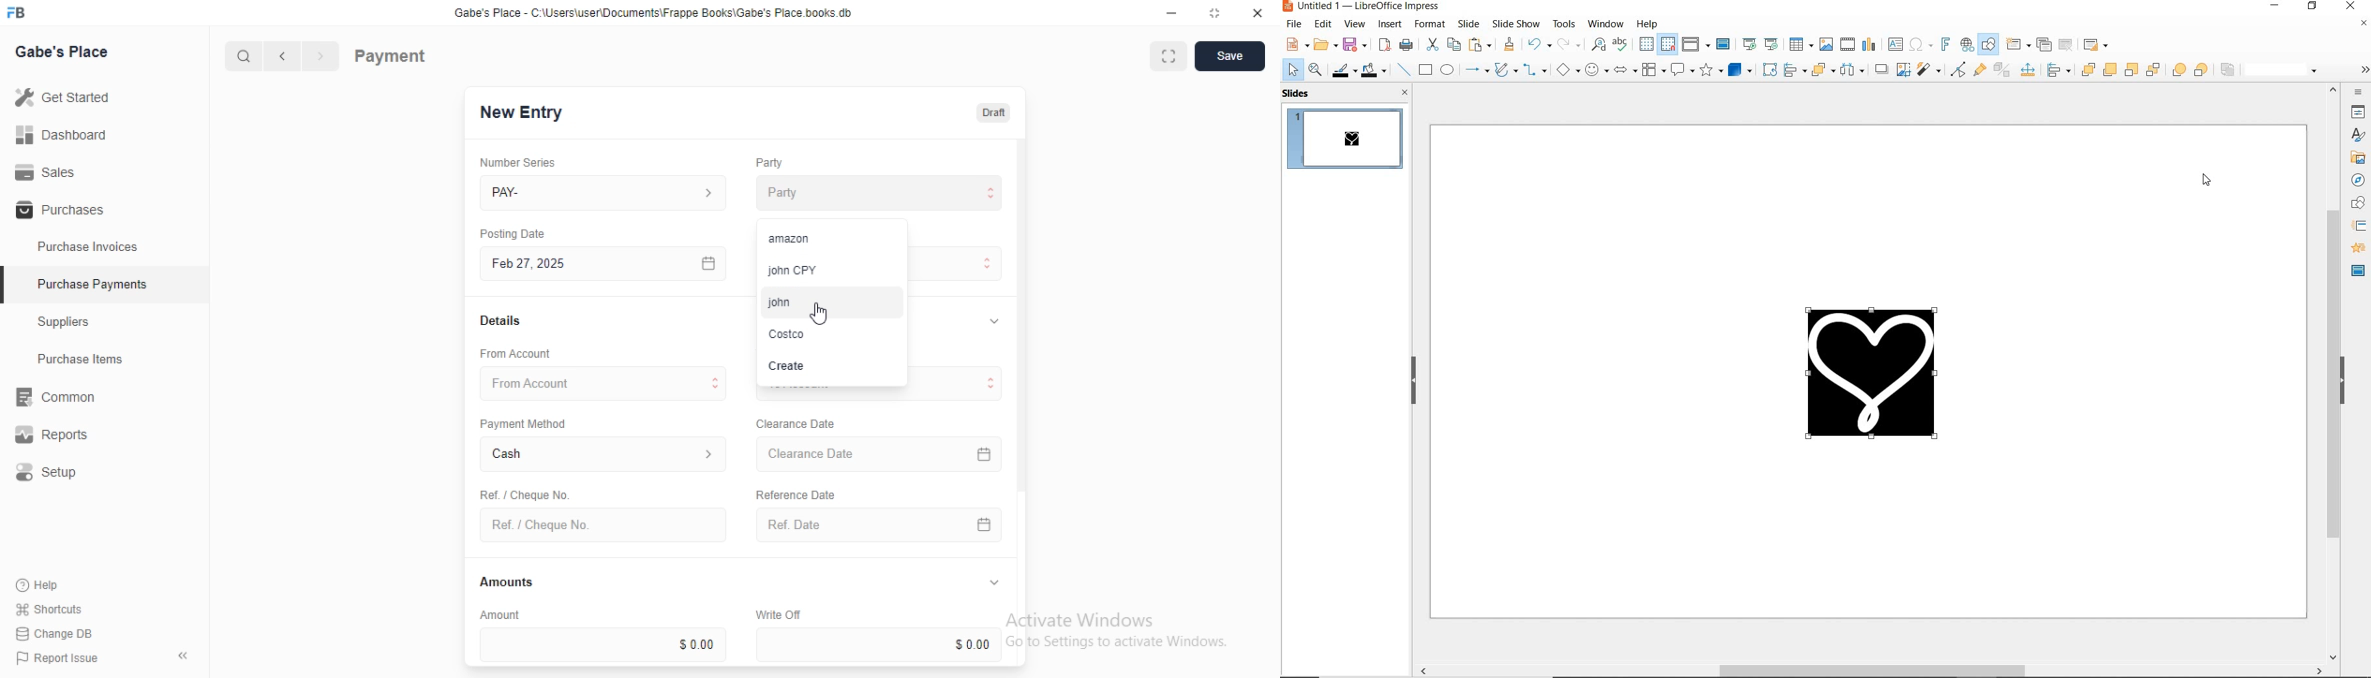  I want to click on send backward, so click(2130, 70).